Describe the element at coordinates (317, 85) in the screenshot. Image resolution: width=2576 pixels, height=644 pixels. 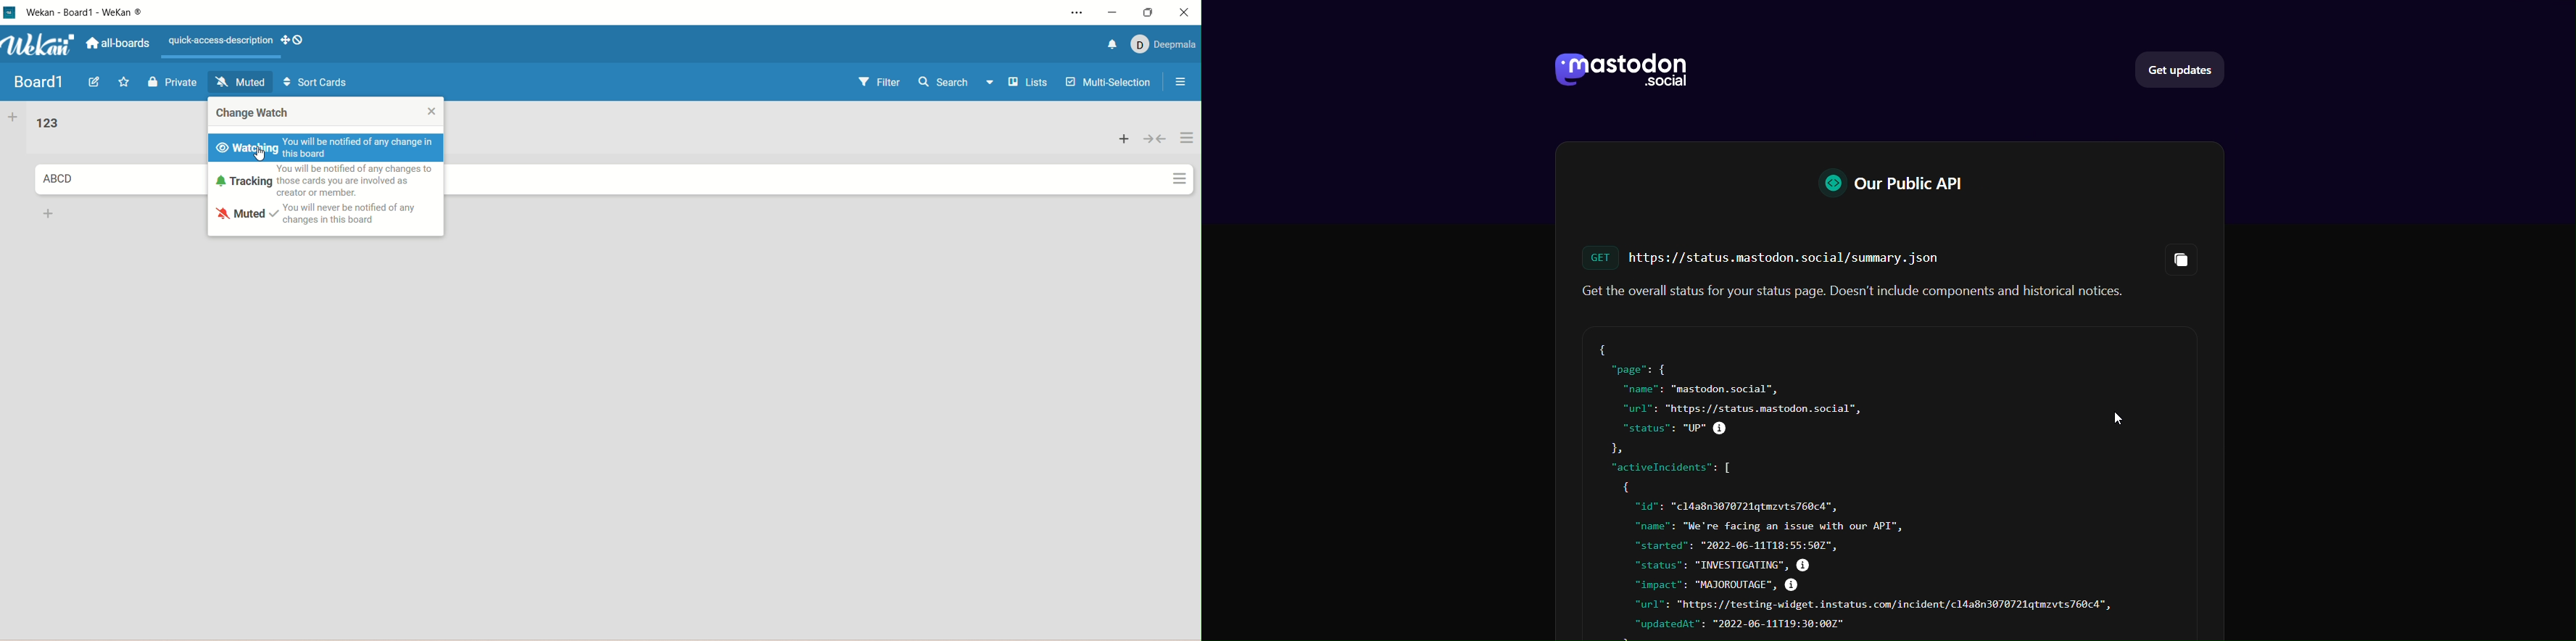
I see `sort cards` at that location.